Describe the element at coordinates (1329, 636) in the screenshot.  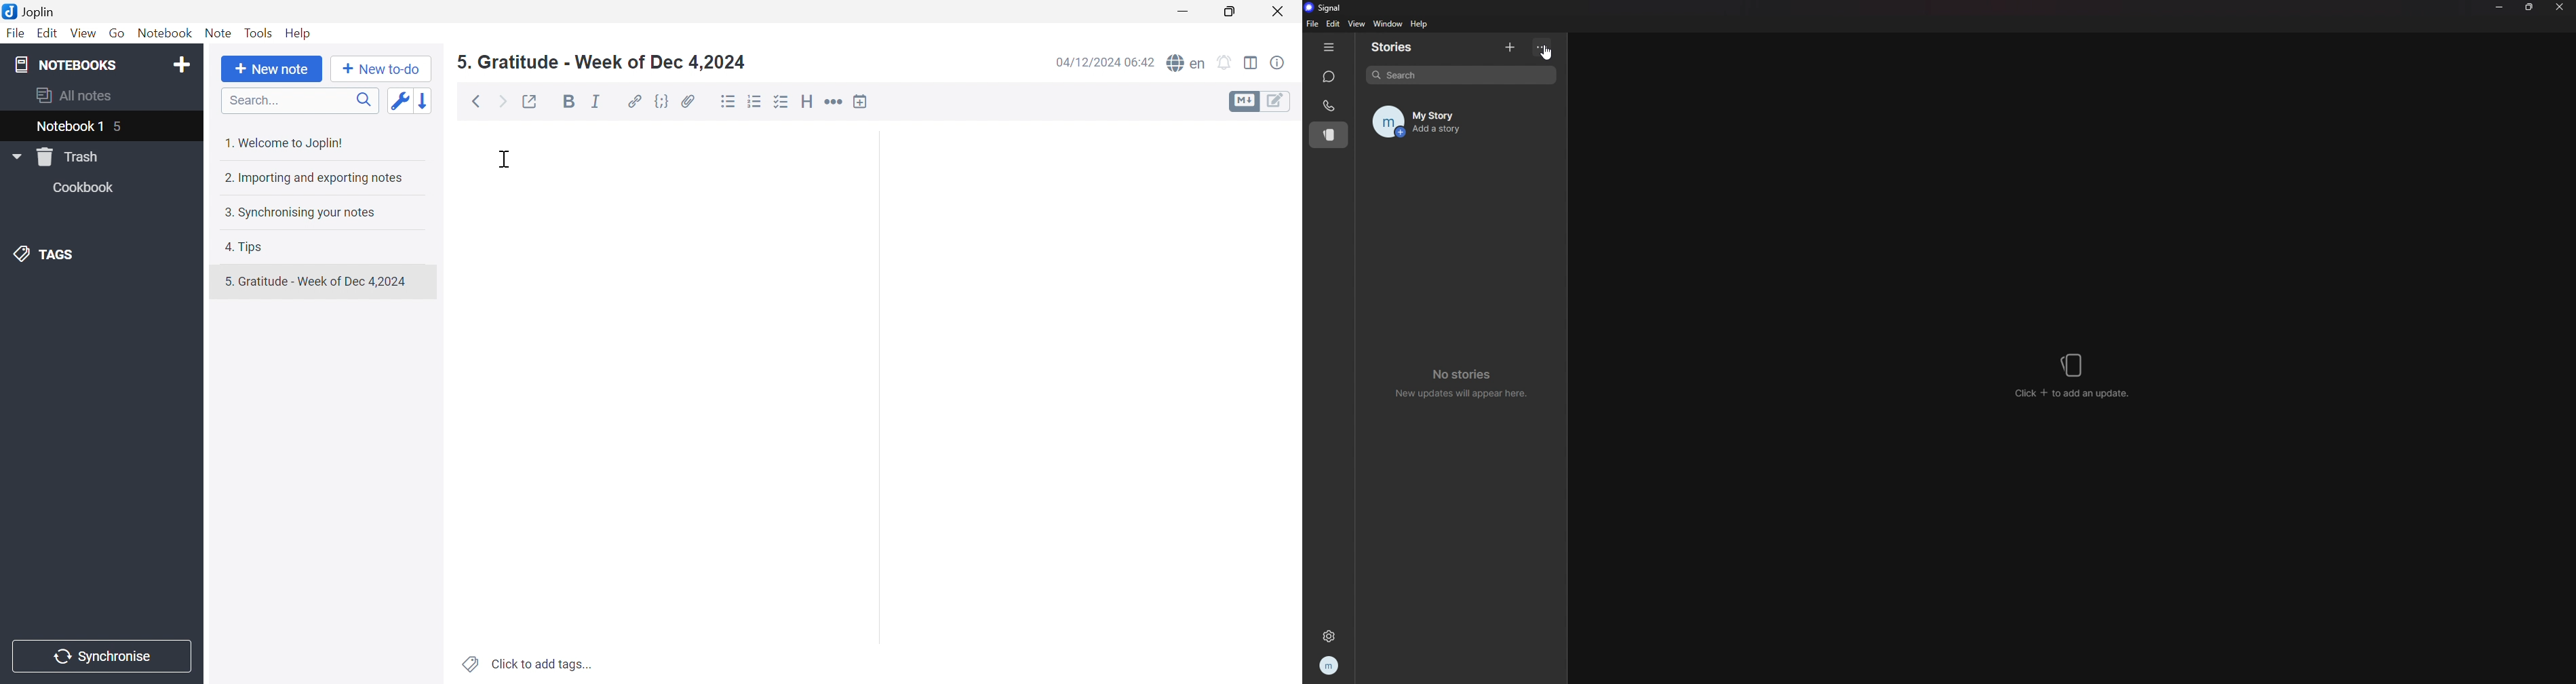
I see `settings` at that location.